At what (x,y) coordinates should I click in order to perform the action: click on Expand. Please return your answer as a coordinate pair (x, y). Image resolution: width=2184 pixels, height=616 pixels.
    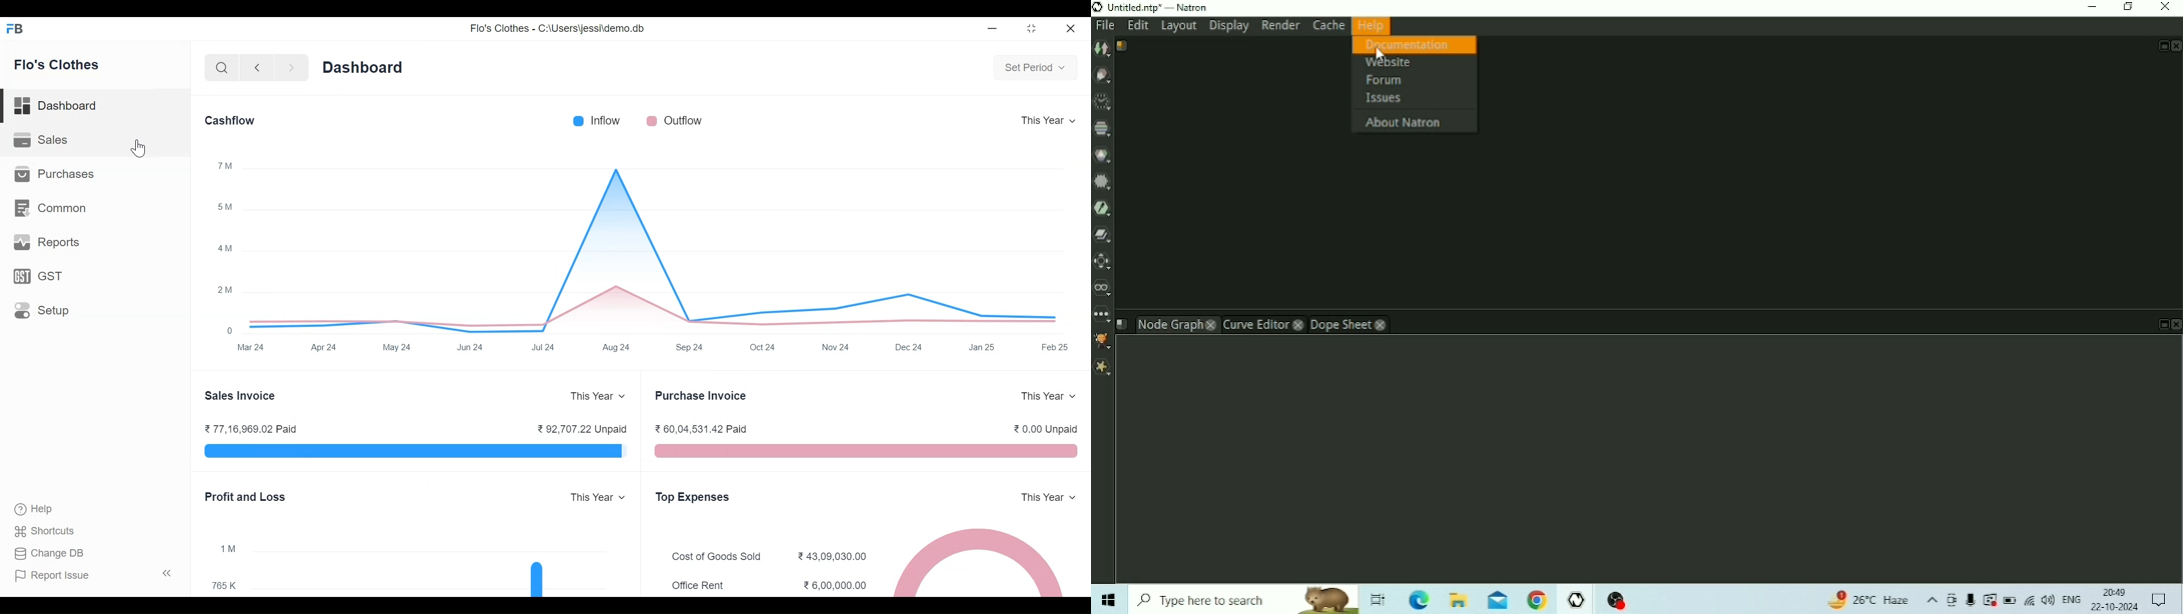
    Looking at the image, I should click on (624, 397).